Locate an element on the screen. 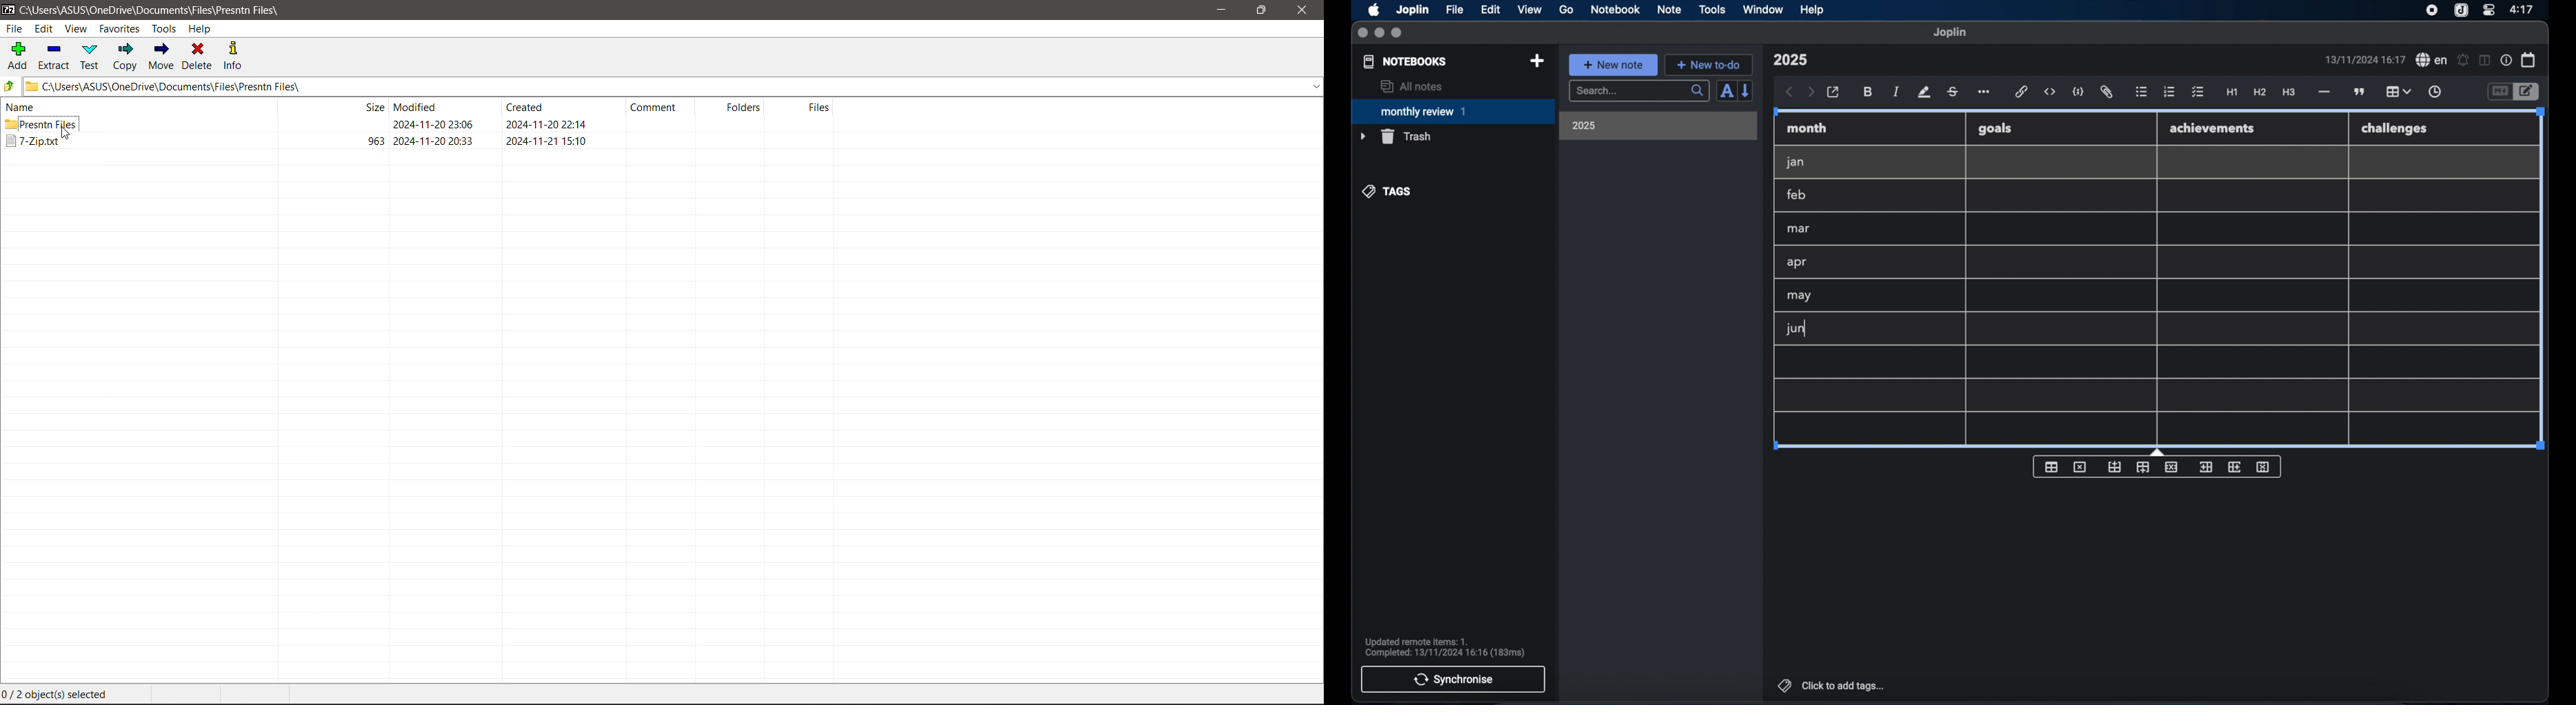 This screenshot has height=728, width=2576. delete row is located at coordinates (2173, 466).